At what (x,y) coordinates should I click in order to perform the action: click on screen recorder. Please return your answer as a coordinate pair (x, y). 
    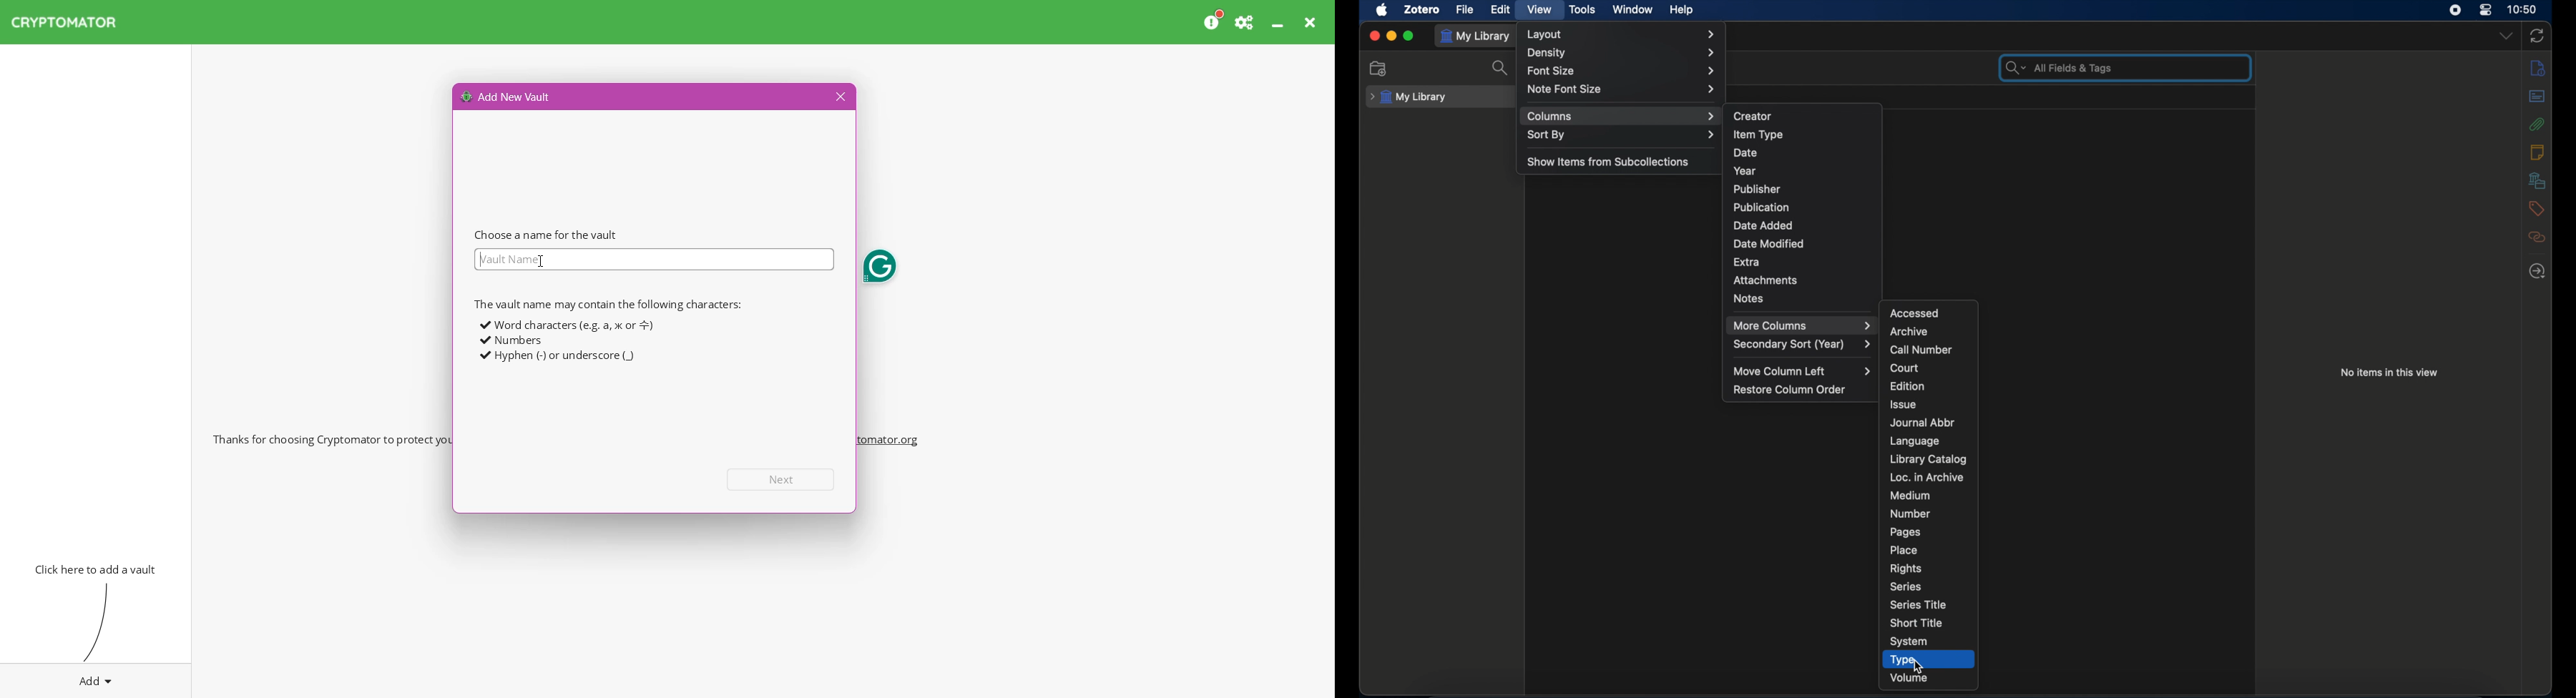
    Looking at the image, I should click on (2455, 10).